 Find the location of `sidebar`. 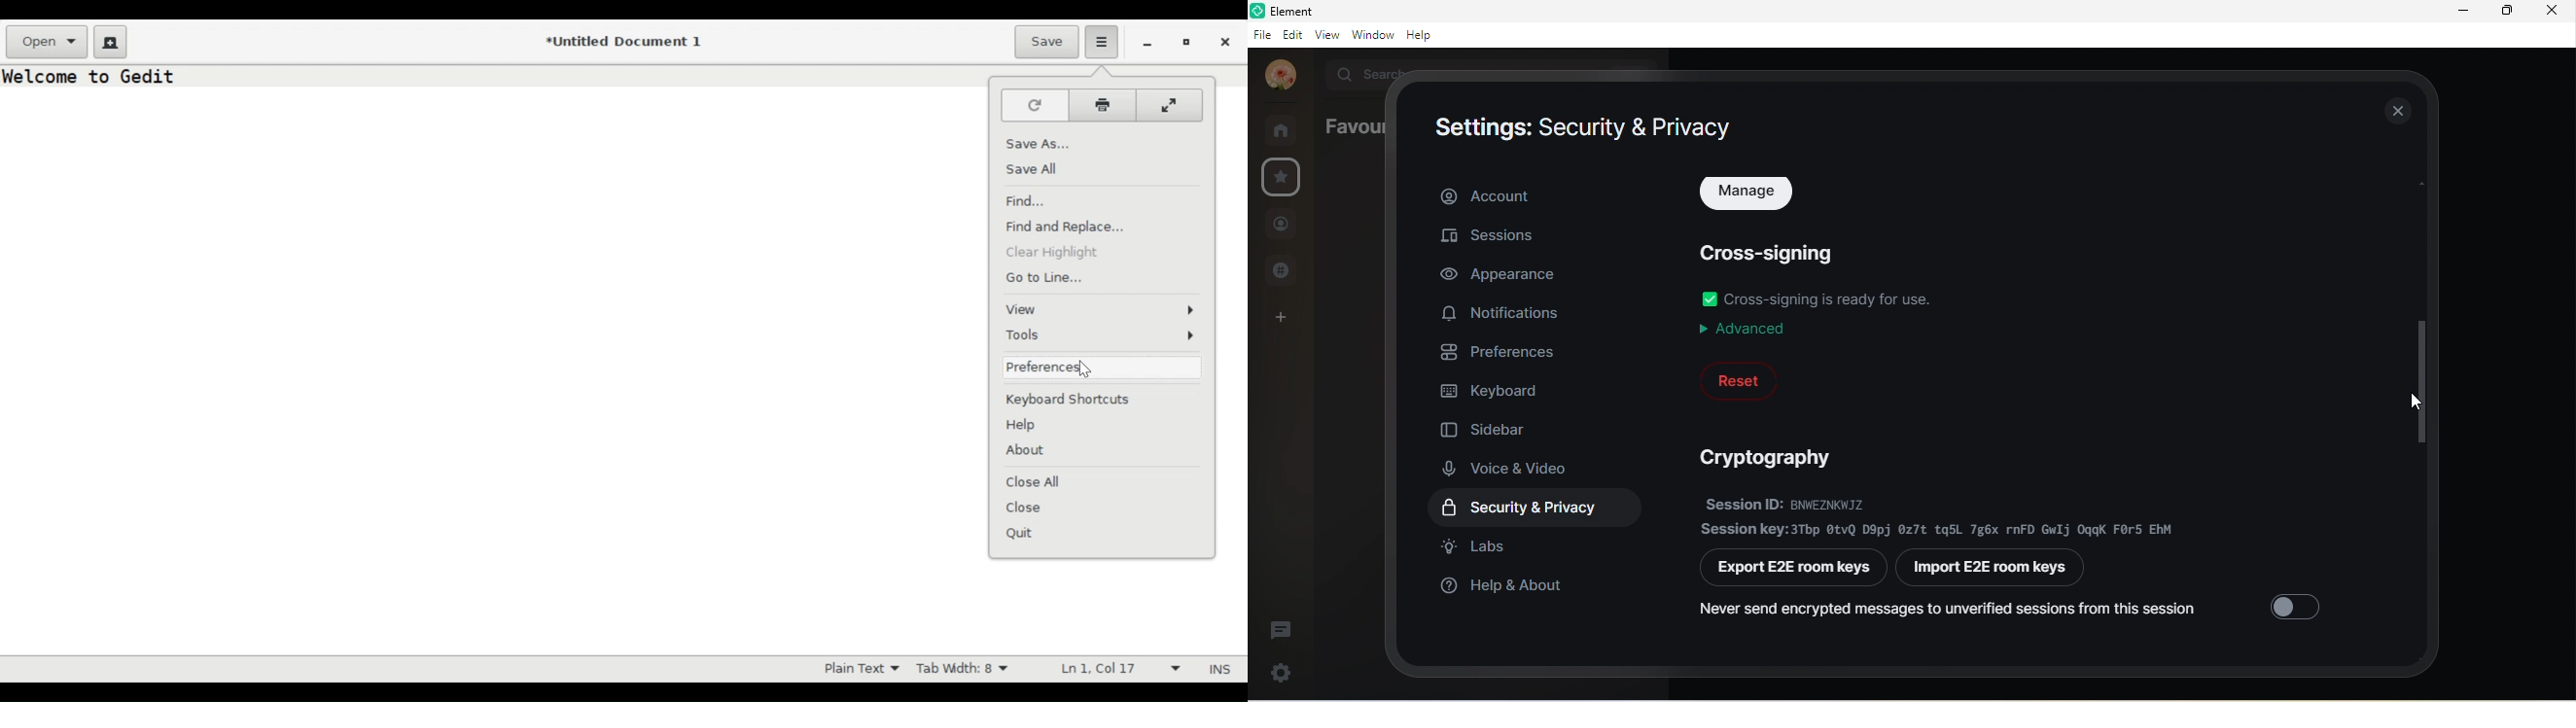

sidebar is located at coordinates (1489, 426).